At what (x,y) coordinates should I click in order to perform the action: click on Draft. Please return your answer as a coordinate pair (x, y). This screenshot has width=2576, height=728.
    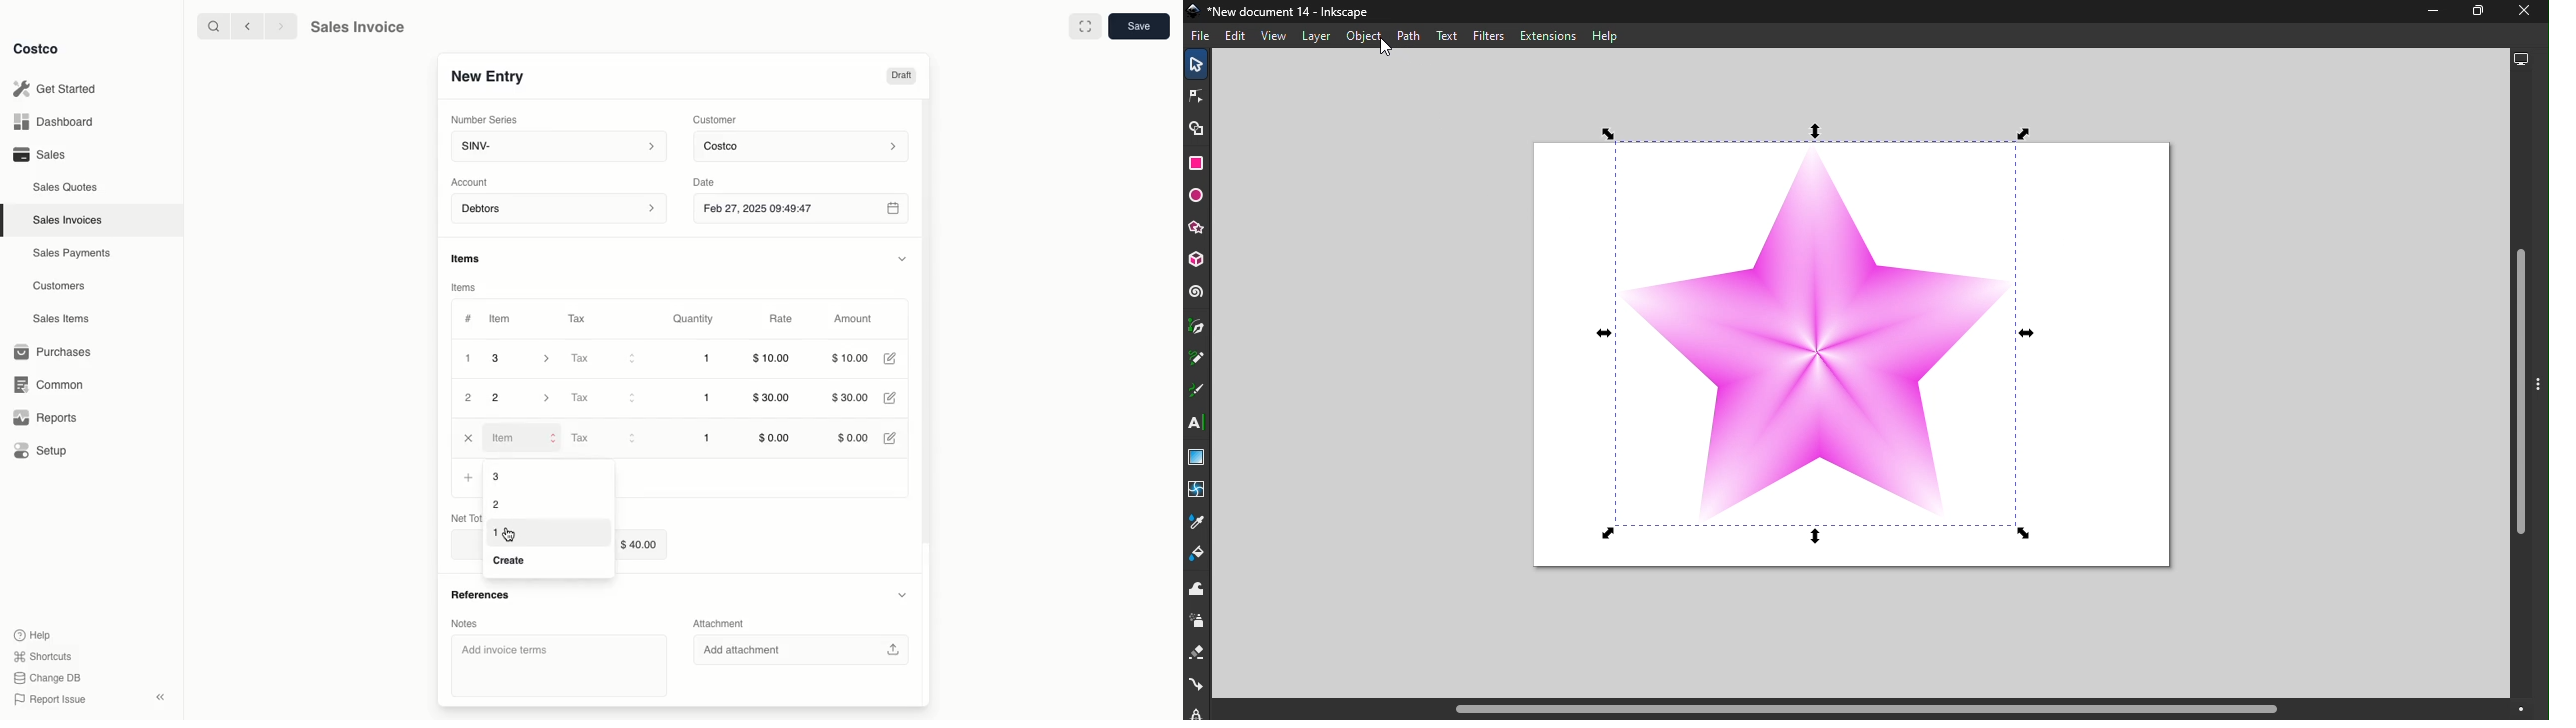
    Looking at the image, I should click on (902, 76).